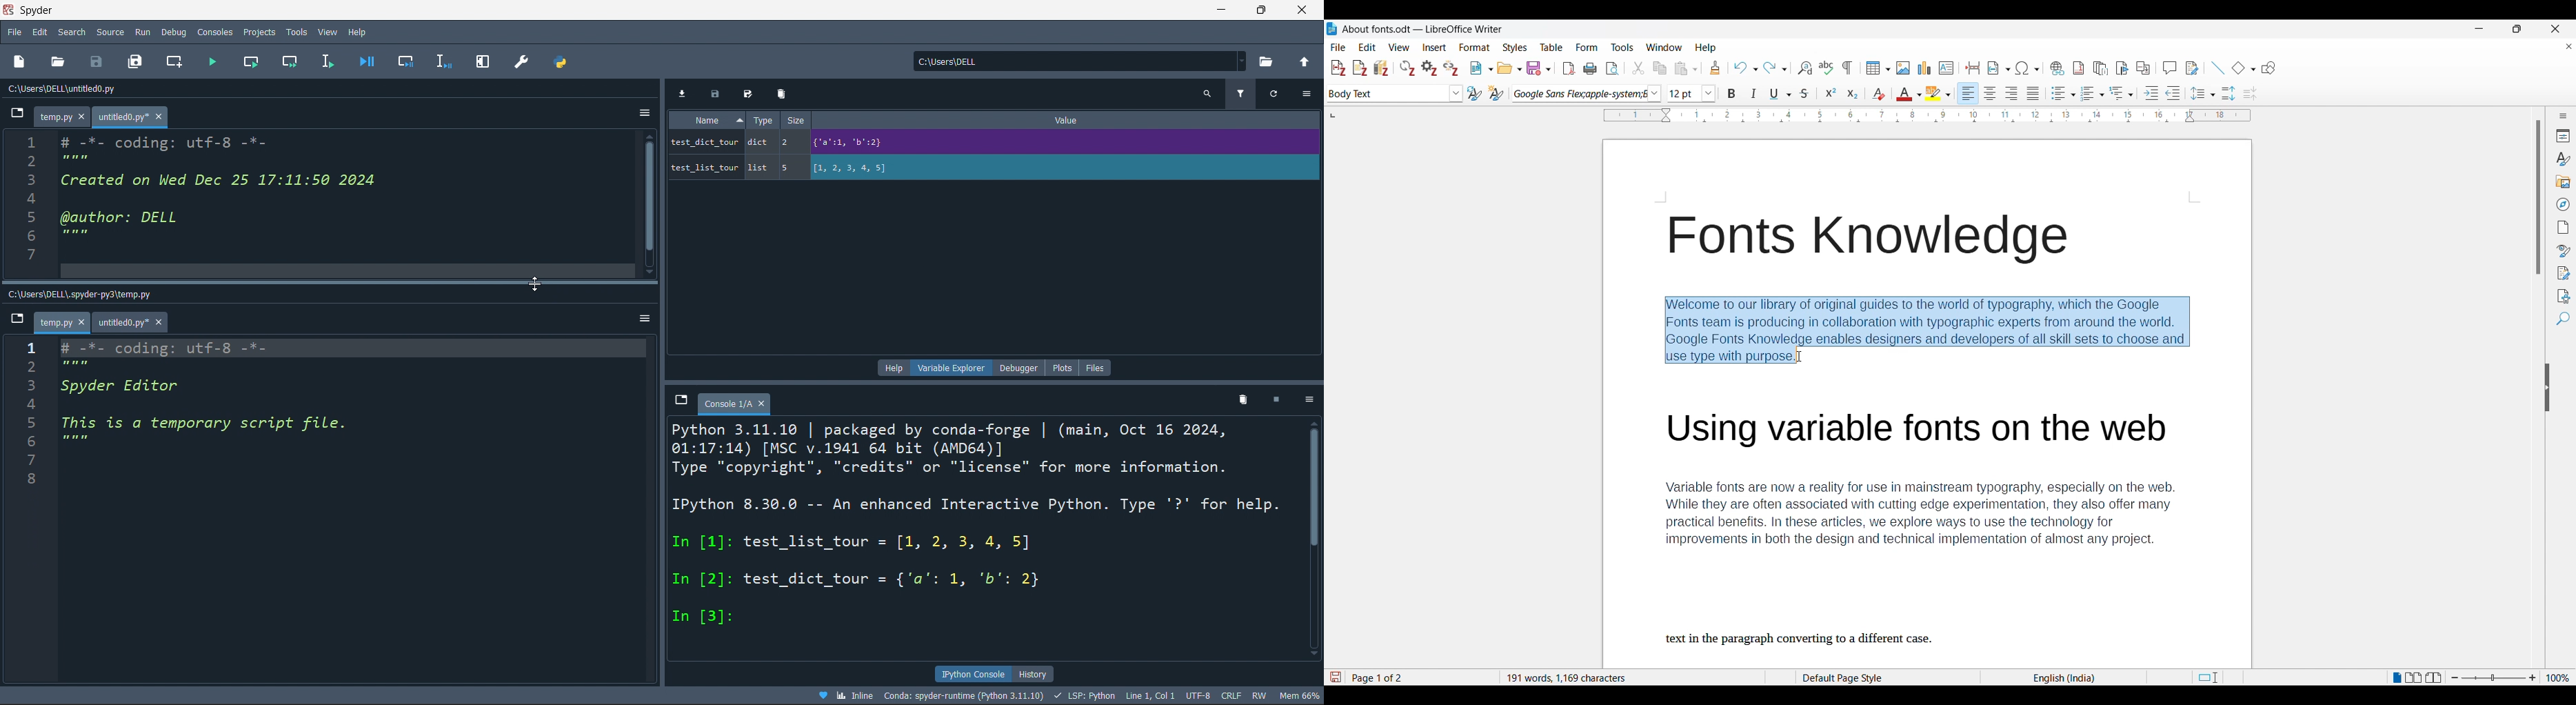 Image resolution: width=2576 pixels, height=728 pixels. What do you see at coordinates (1928, 116) in the screenshot?
I see `Horizontal scale` at bounding box center [1928, 116].